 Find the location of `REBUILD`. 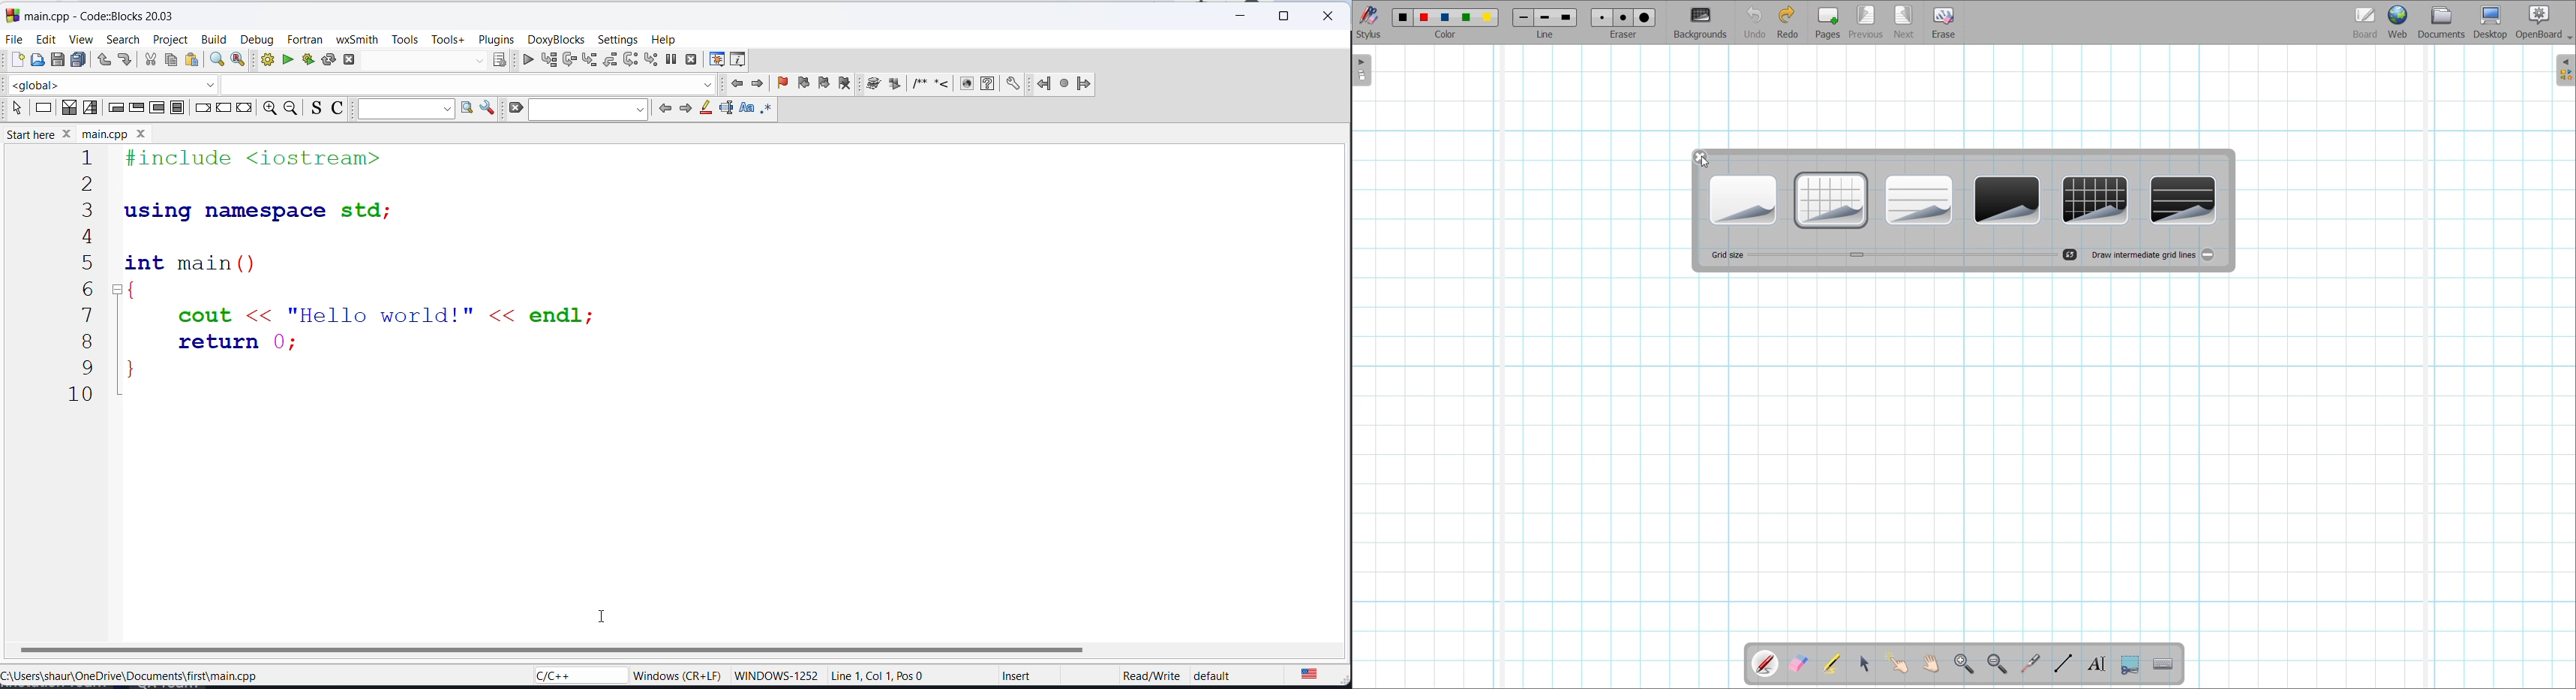

REBUILD is located at coordinates (329, 60).